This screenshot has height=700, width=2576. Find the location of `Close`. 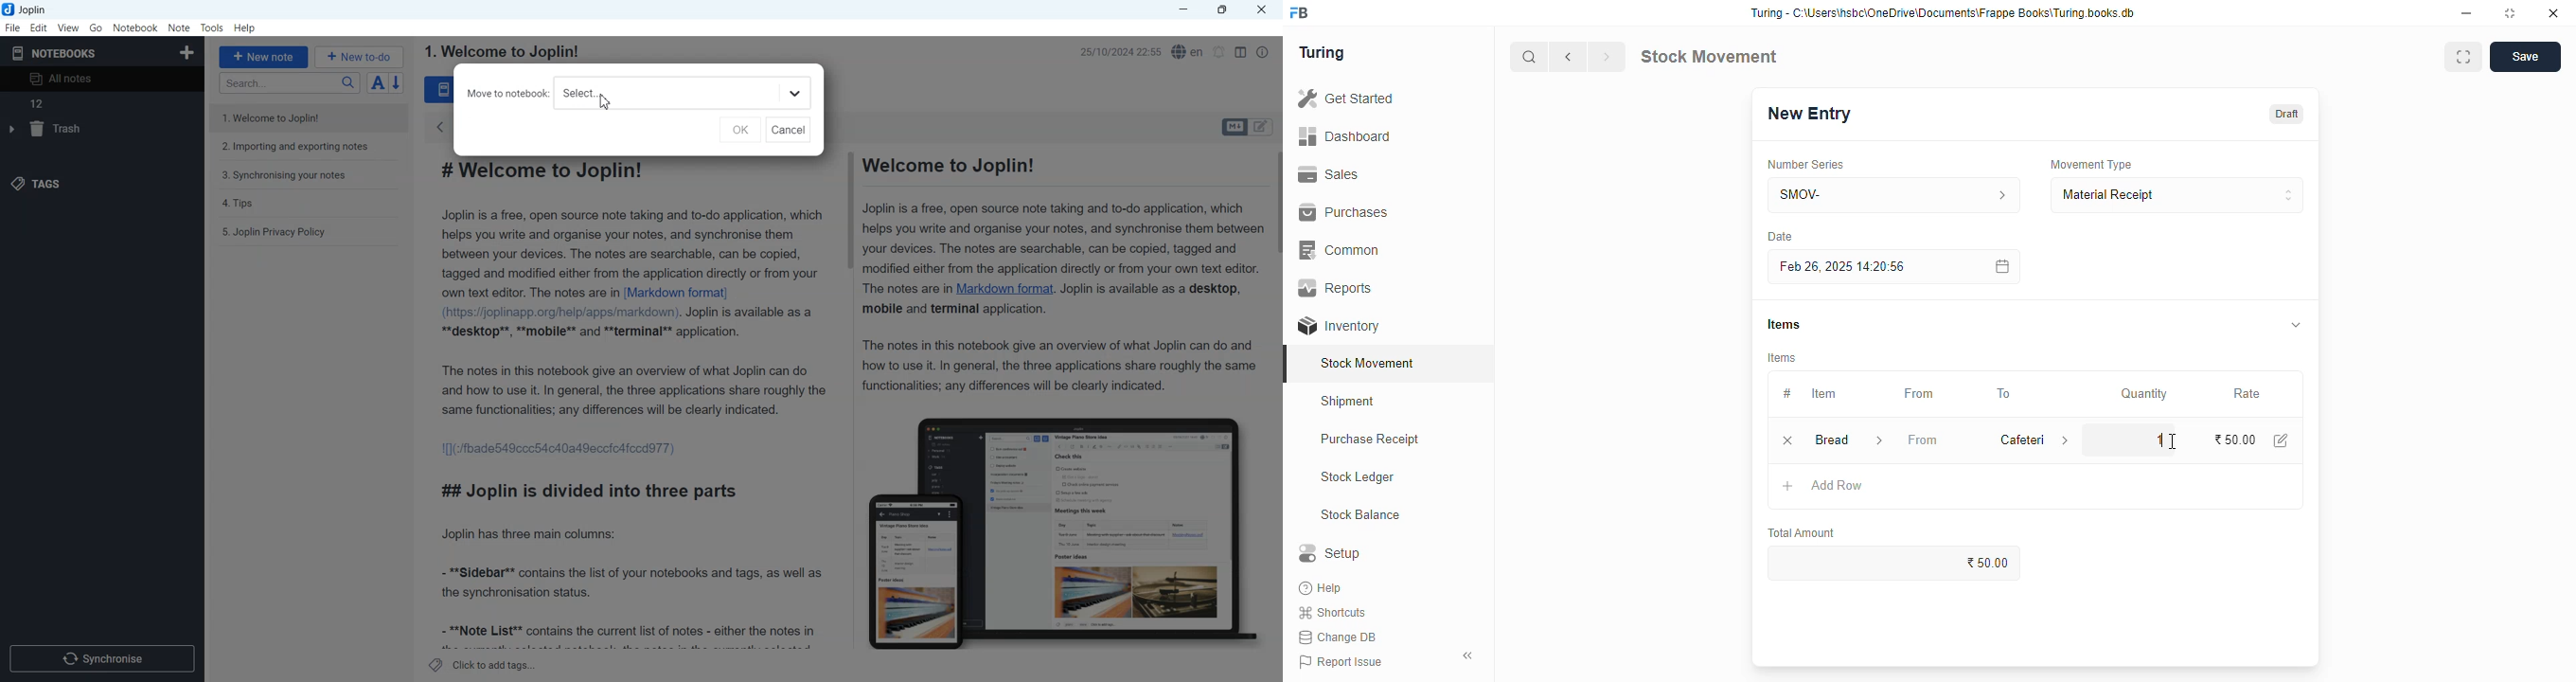

Close is located at coordinates (1260, 10).